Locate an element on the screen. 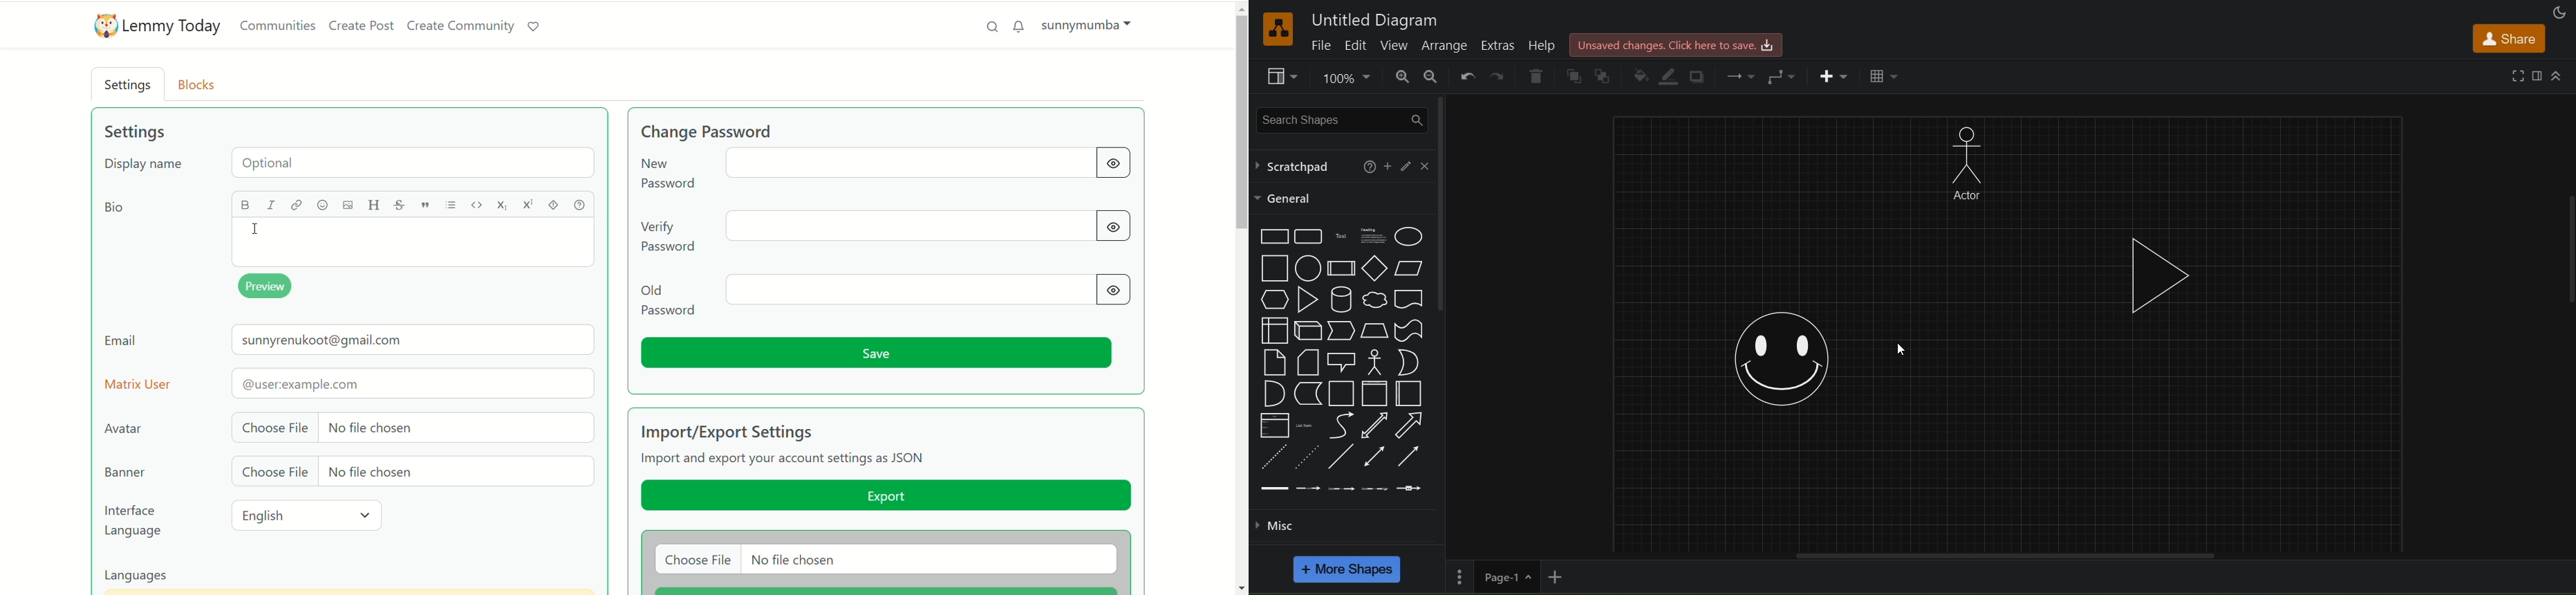  arrow is located at coordinates (1411, 426).